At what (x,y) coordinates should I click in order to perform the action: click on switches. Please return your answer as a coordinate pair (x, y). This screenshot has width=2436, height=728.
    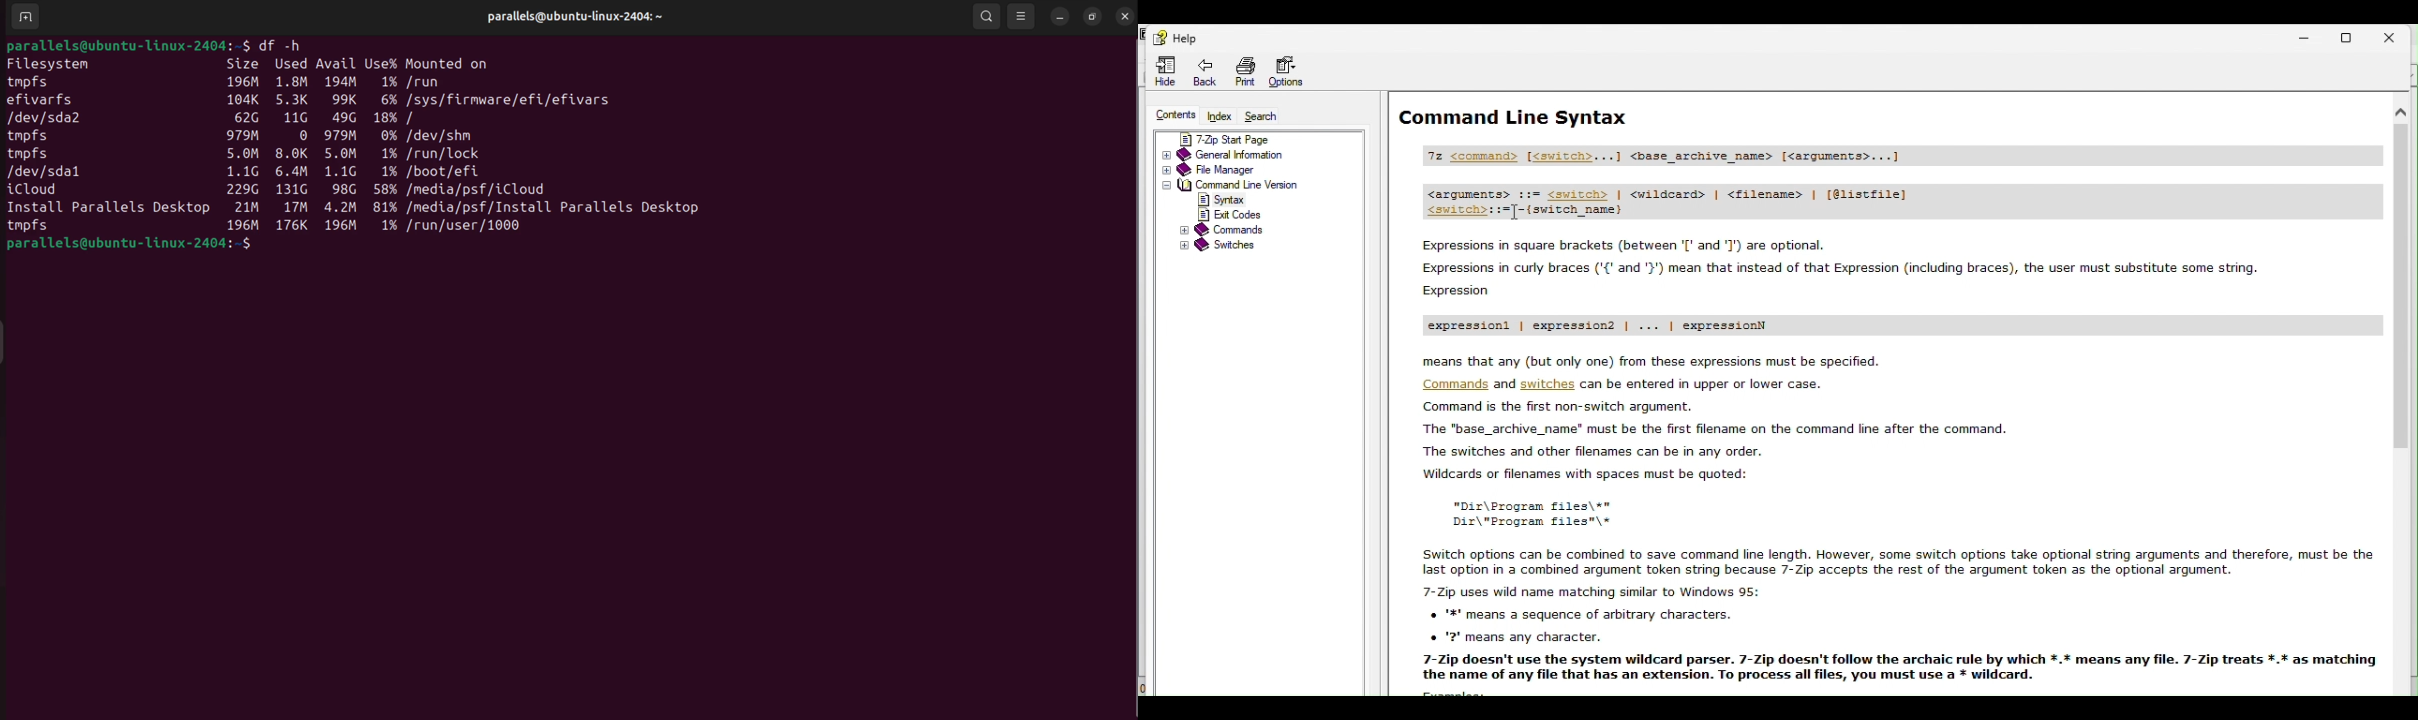
    Looking at the image, I should click on (1550, 385).